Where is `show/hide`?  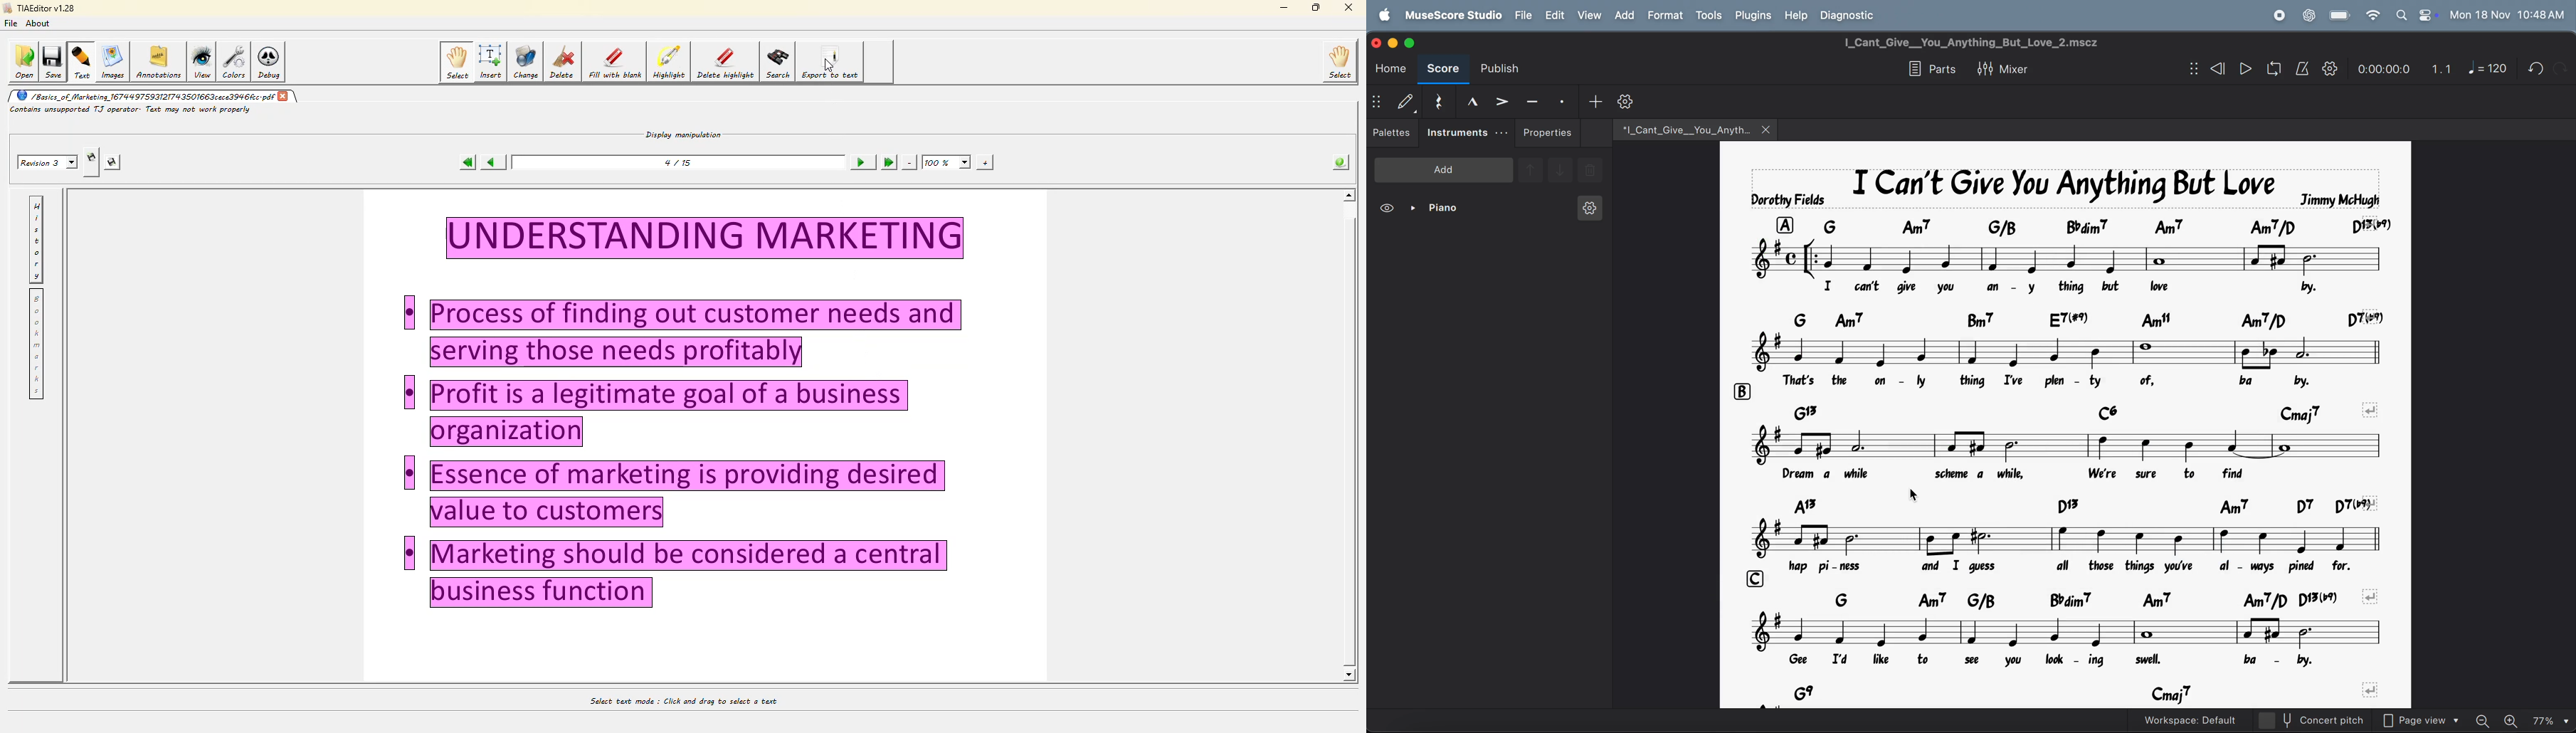
show/hide is located at coordinates (2191, 69).